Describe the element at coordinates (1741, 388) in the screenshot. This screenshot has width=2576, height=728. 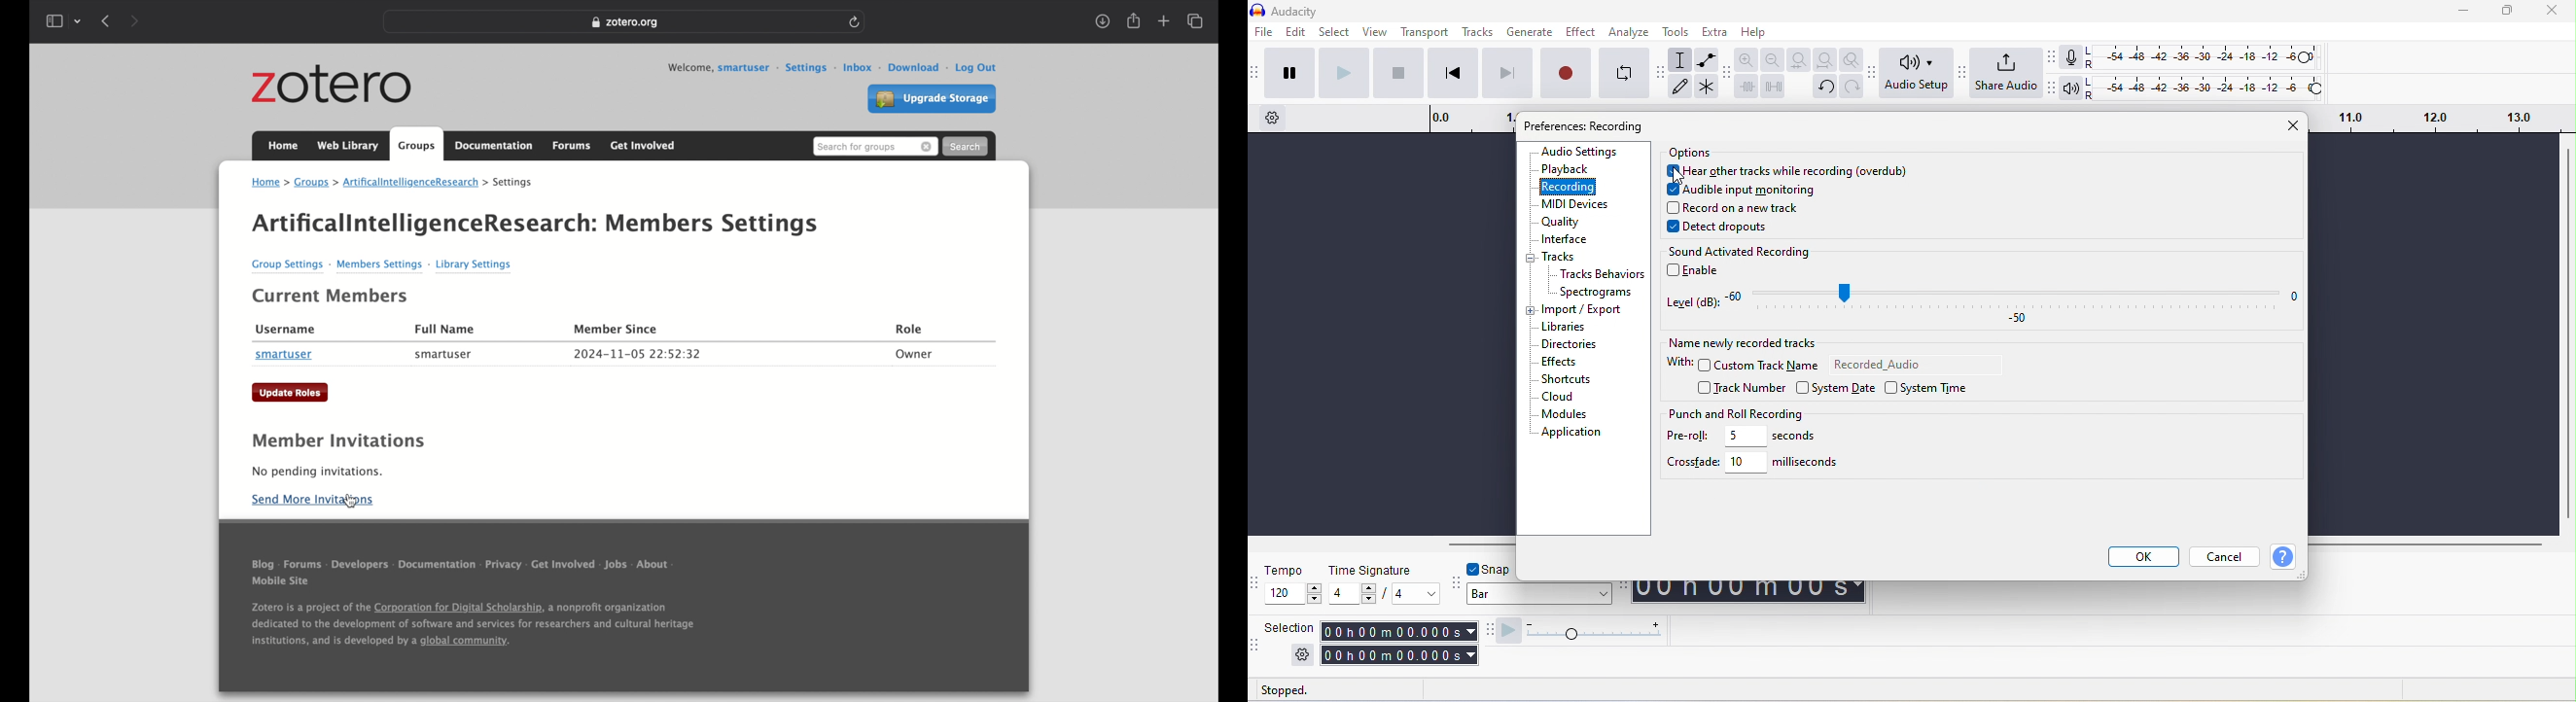
I see `track number` at that location.